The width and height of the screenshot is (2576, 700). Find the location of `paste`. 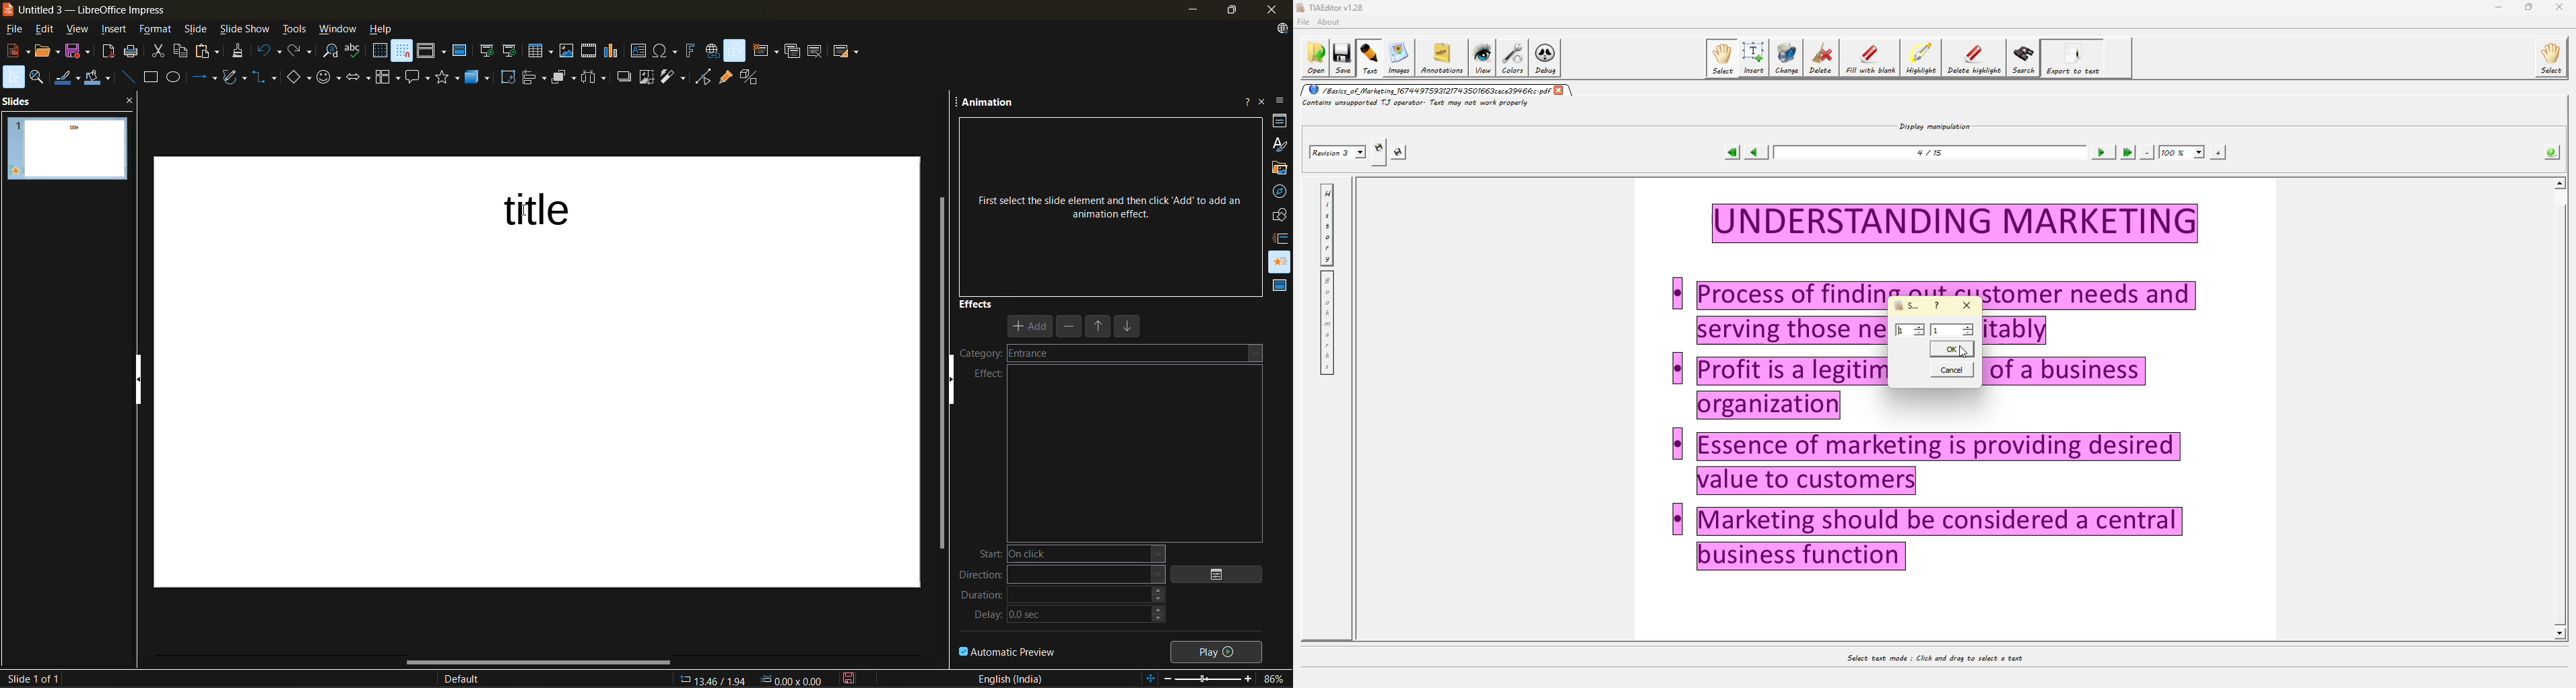

paste is located at coordinates (210, 51).